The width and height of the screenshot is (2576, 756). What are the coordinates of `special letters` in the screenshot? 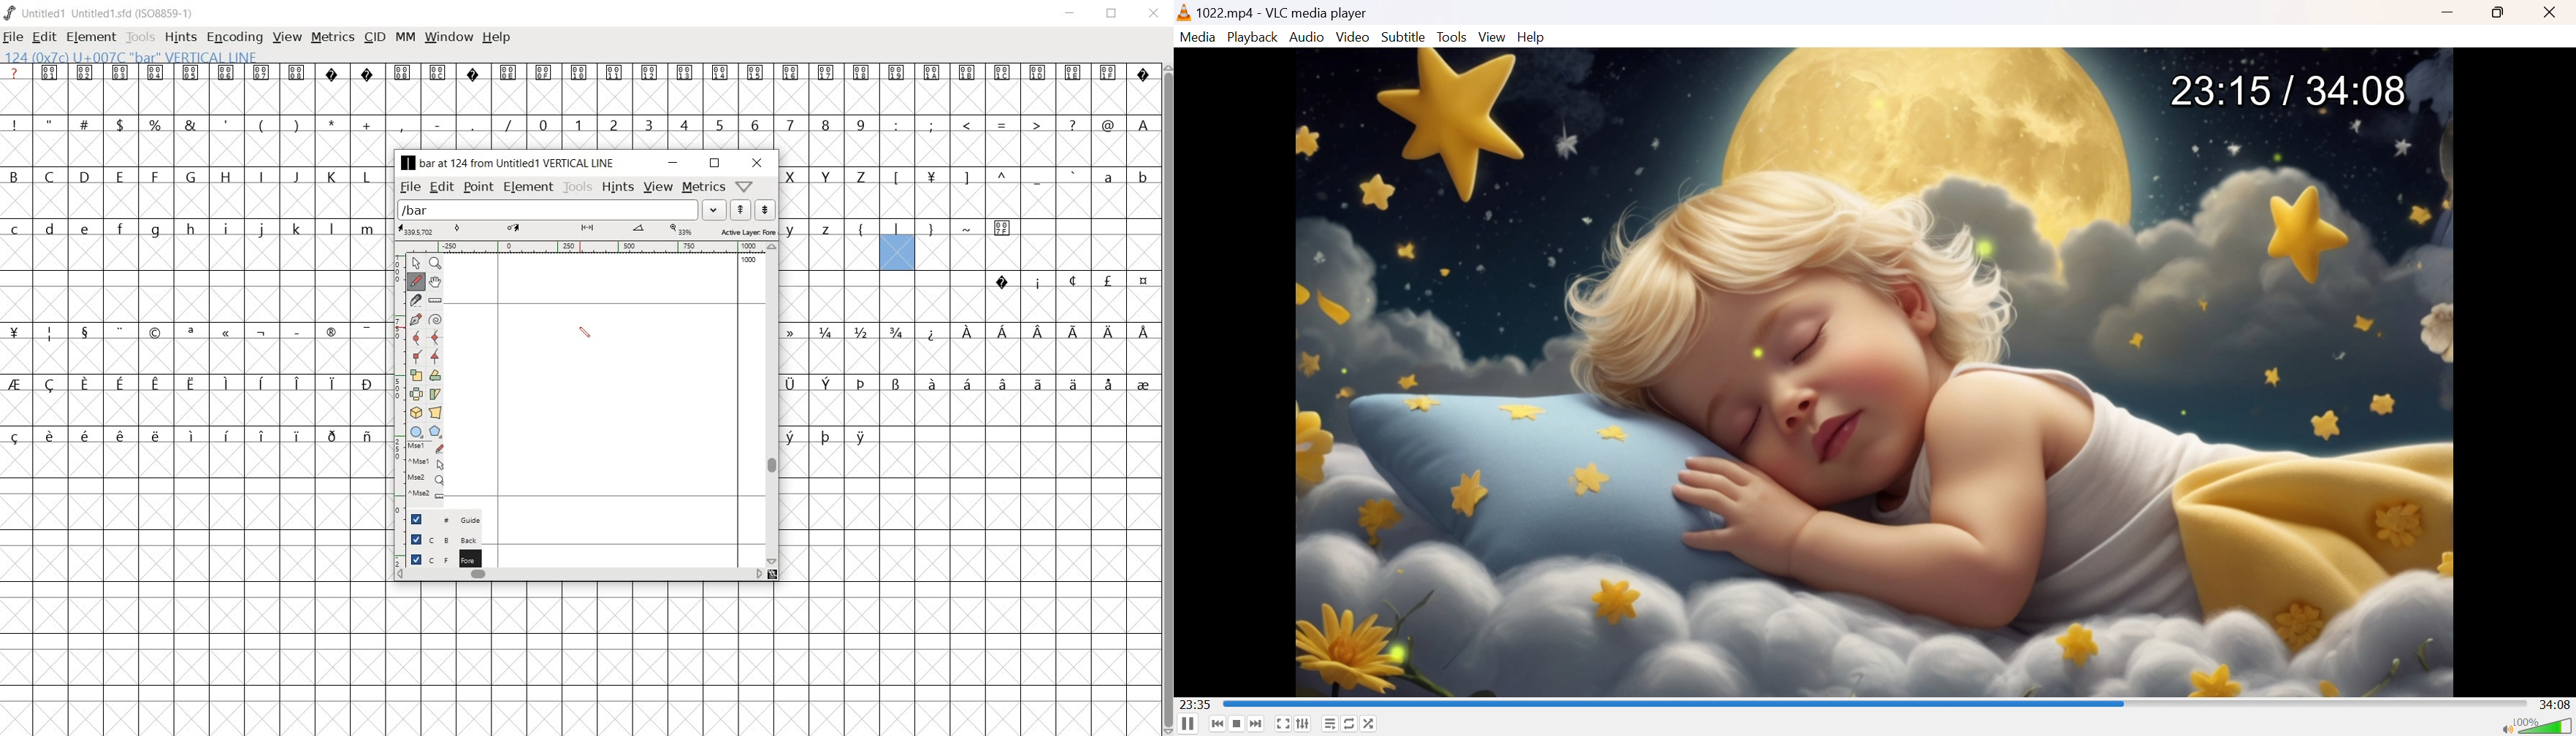 It's located at (194, 383).